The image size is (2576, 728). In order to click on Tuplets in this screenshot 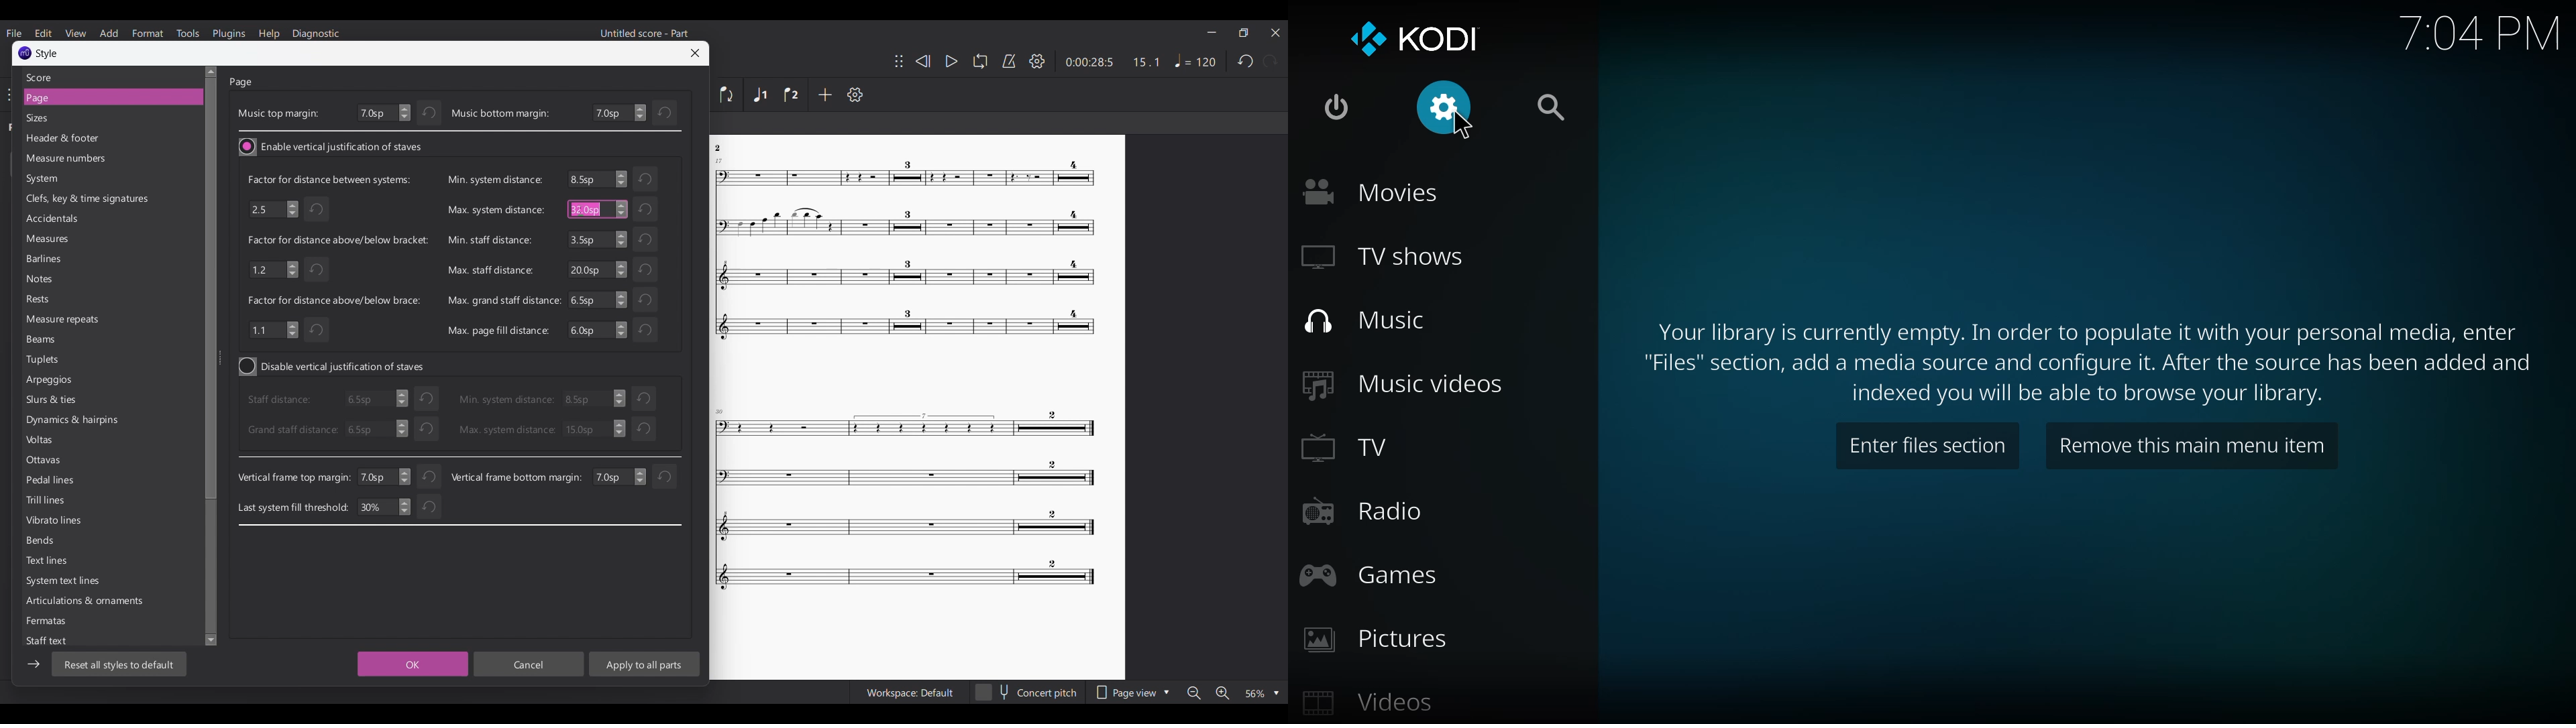, I will do `click(62, 359)`.